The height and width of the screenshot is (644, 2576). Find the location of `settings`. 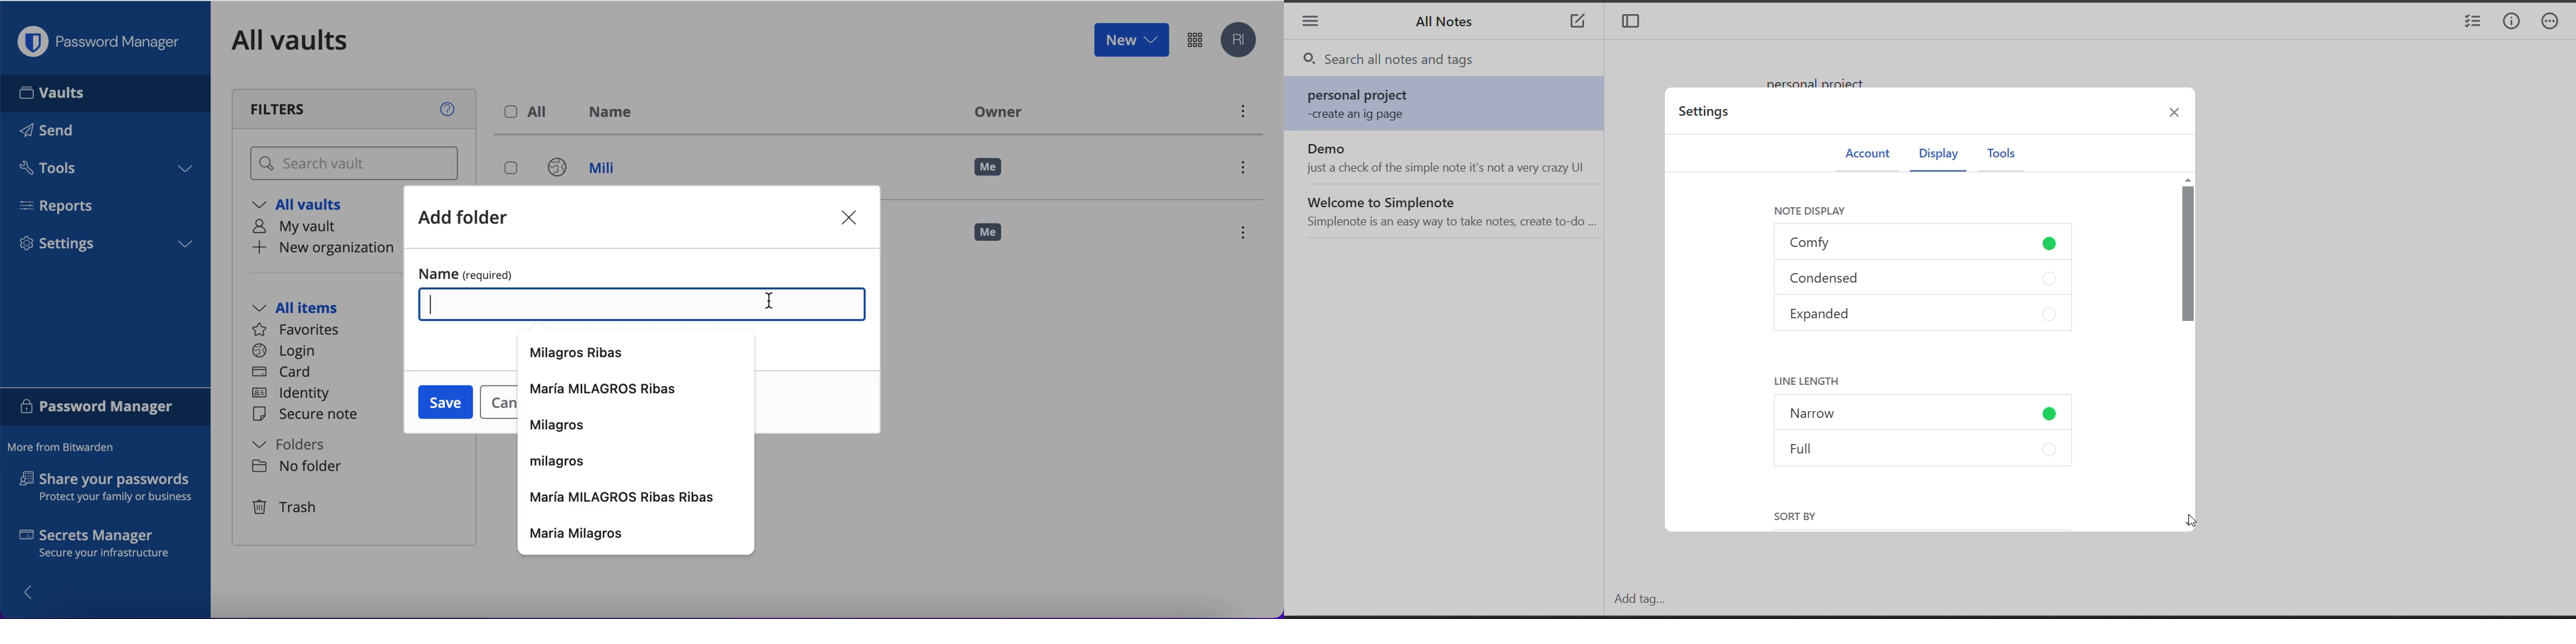

settings is located at coordinates (105, 247).